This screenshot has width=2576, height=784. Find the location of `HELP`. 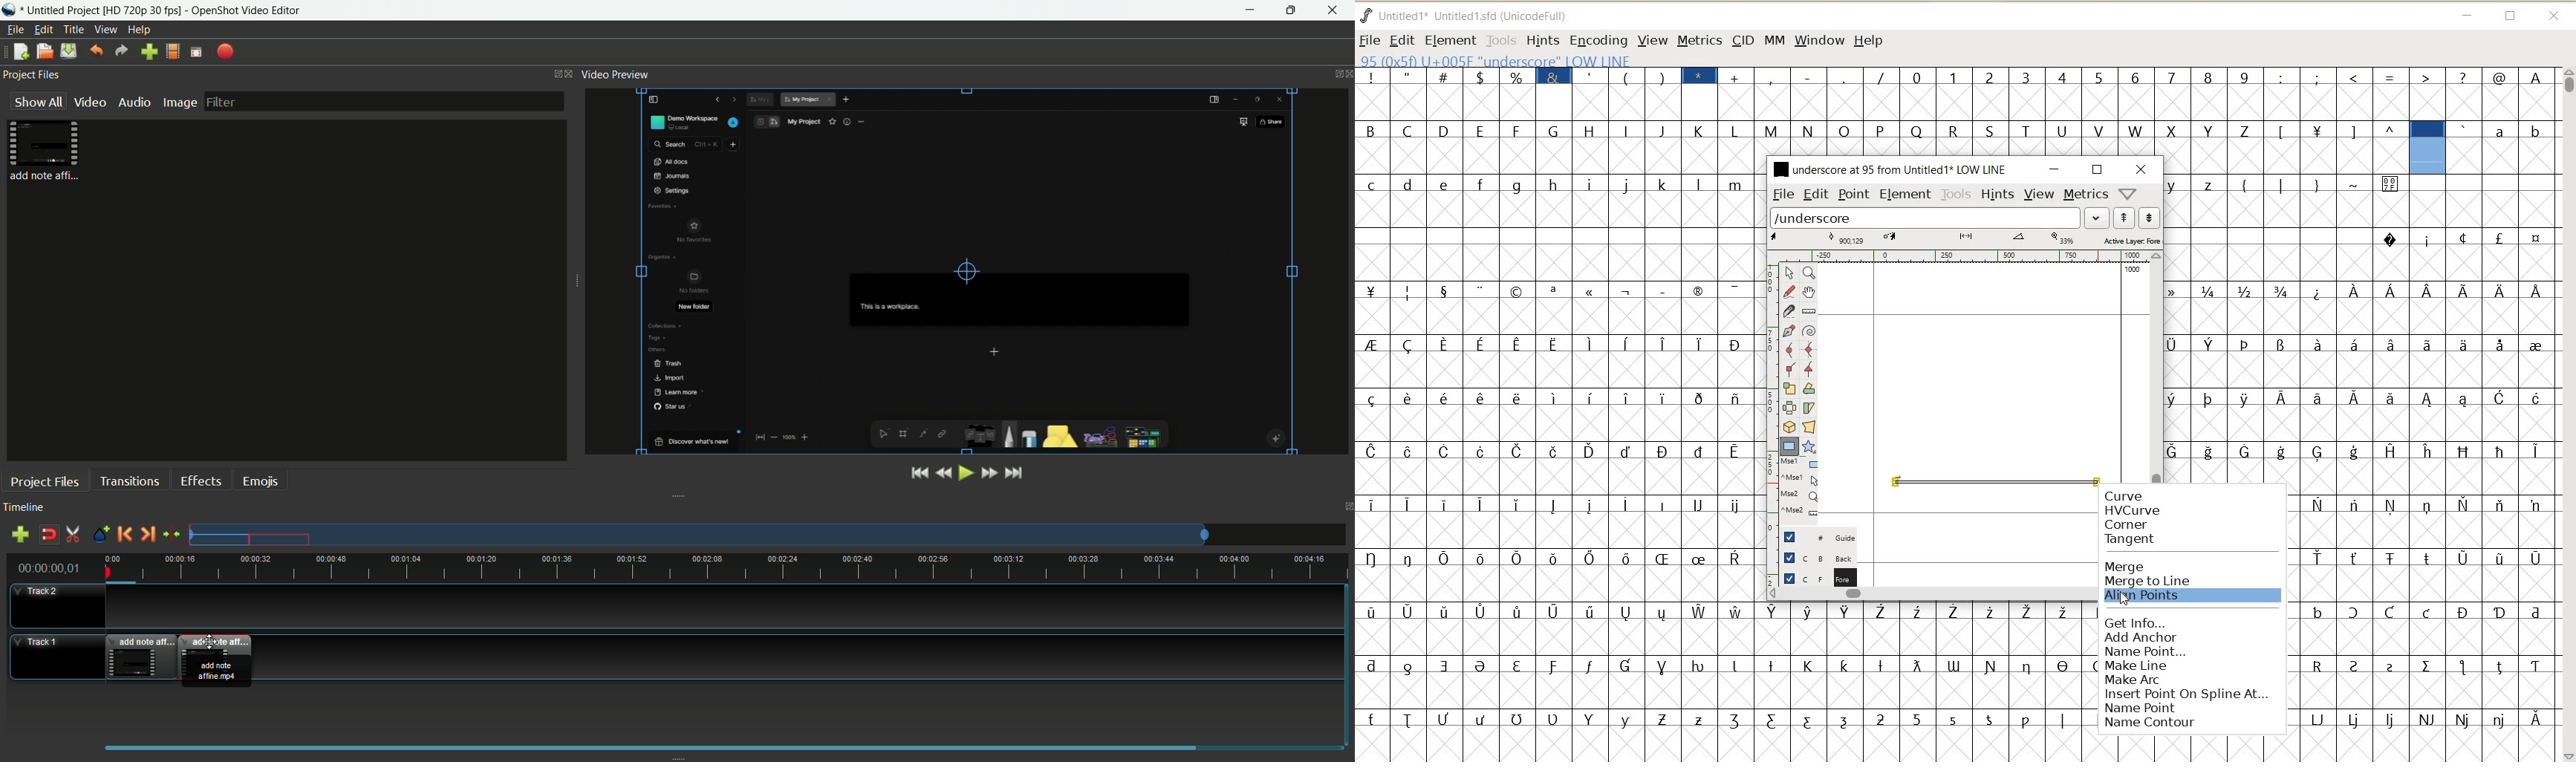

HELP is located at coordinates (1870, 42).